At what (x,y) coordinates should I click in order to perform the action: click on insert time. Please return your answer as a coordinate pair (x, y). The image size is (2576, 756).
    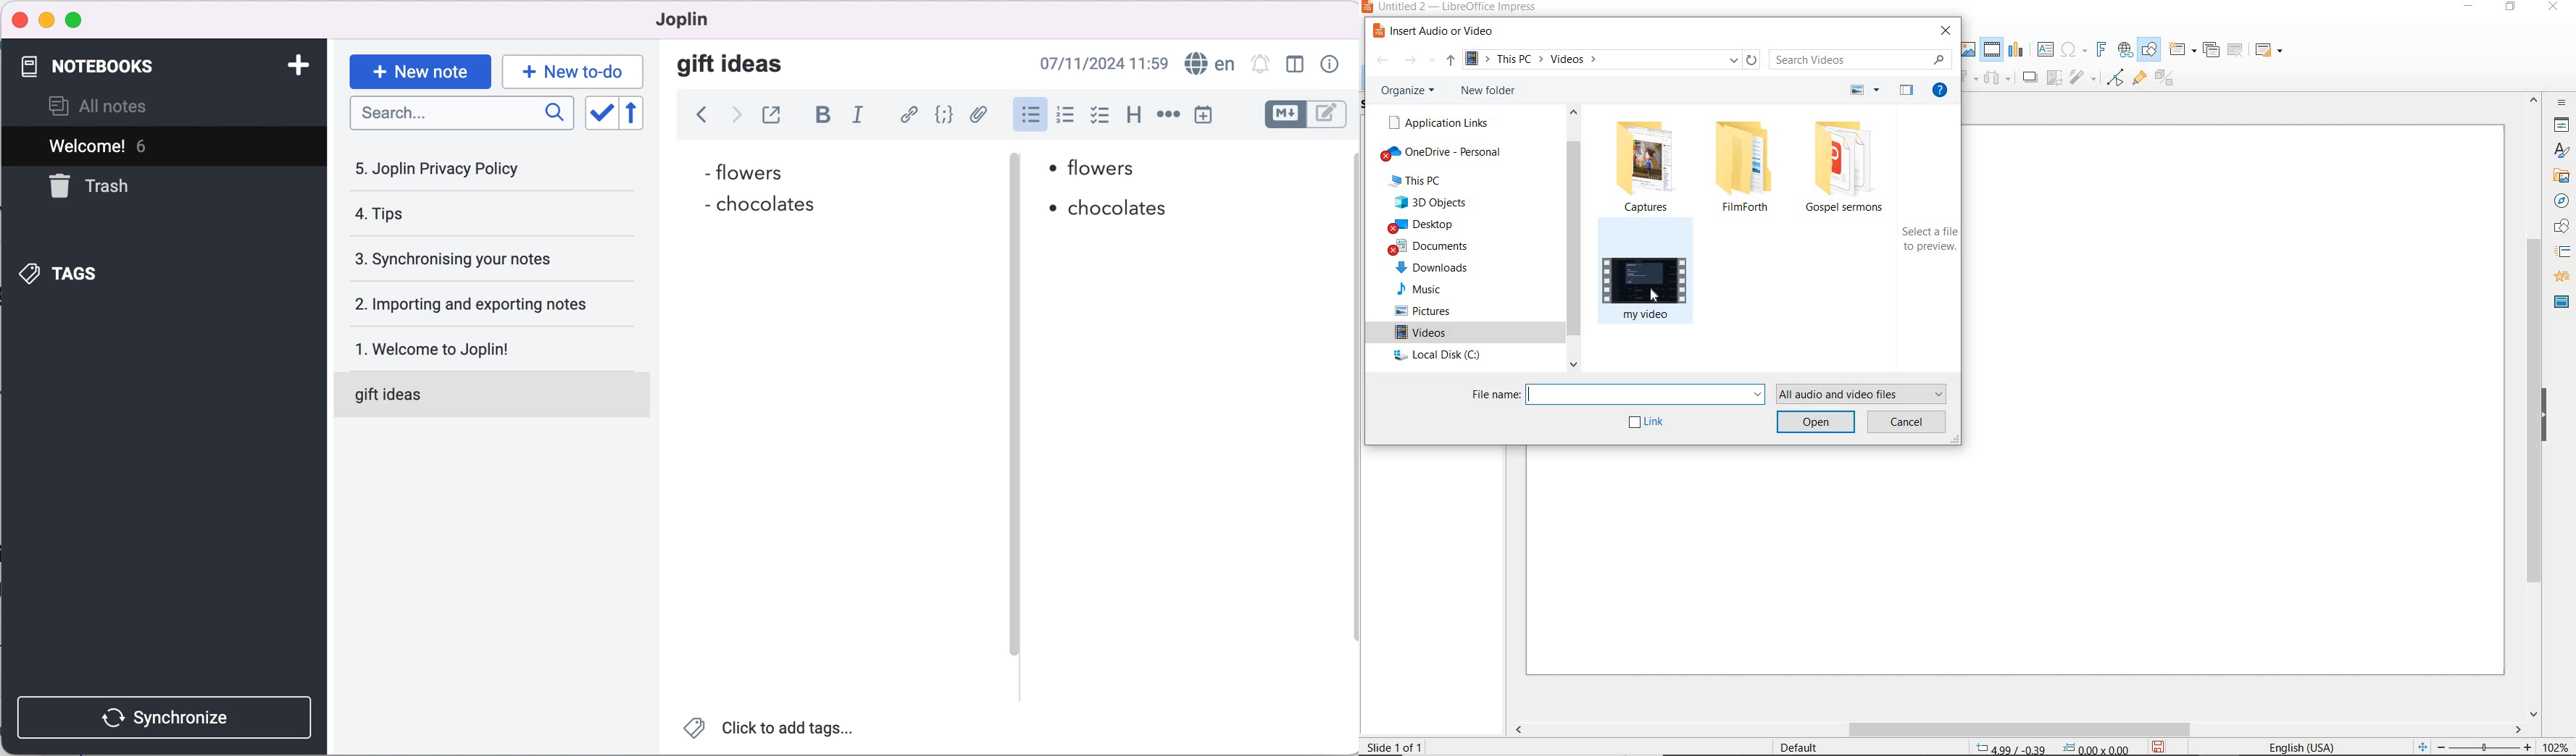
    Looking at the image, I should click on (1208, 117).